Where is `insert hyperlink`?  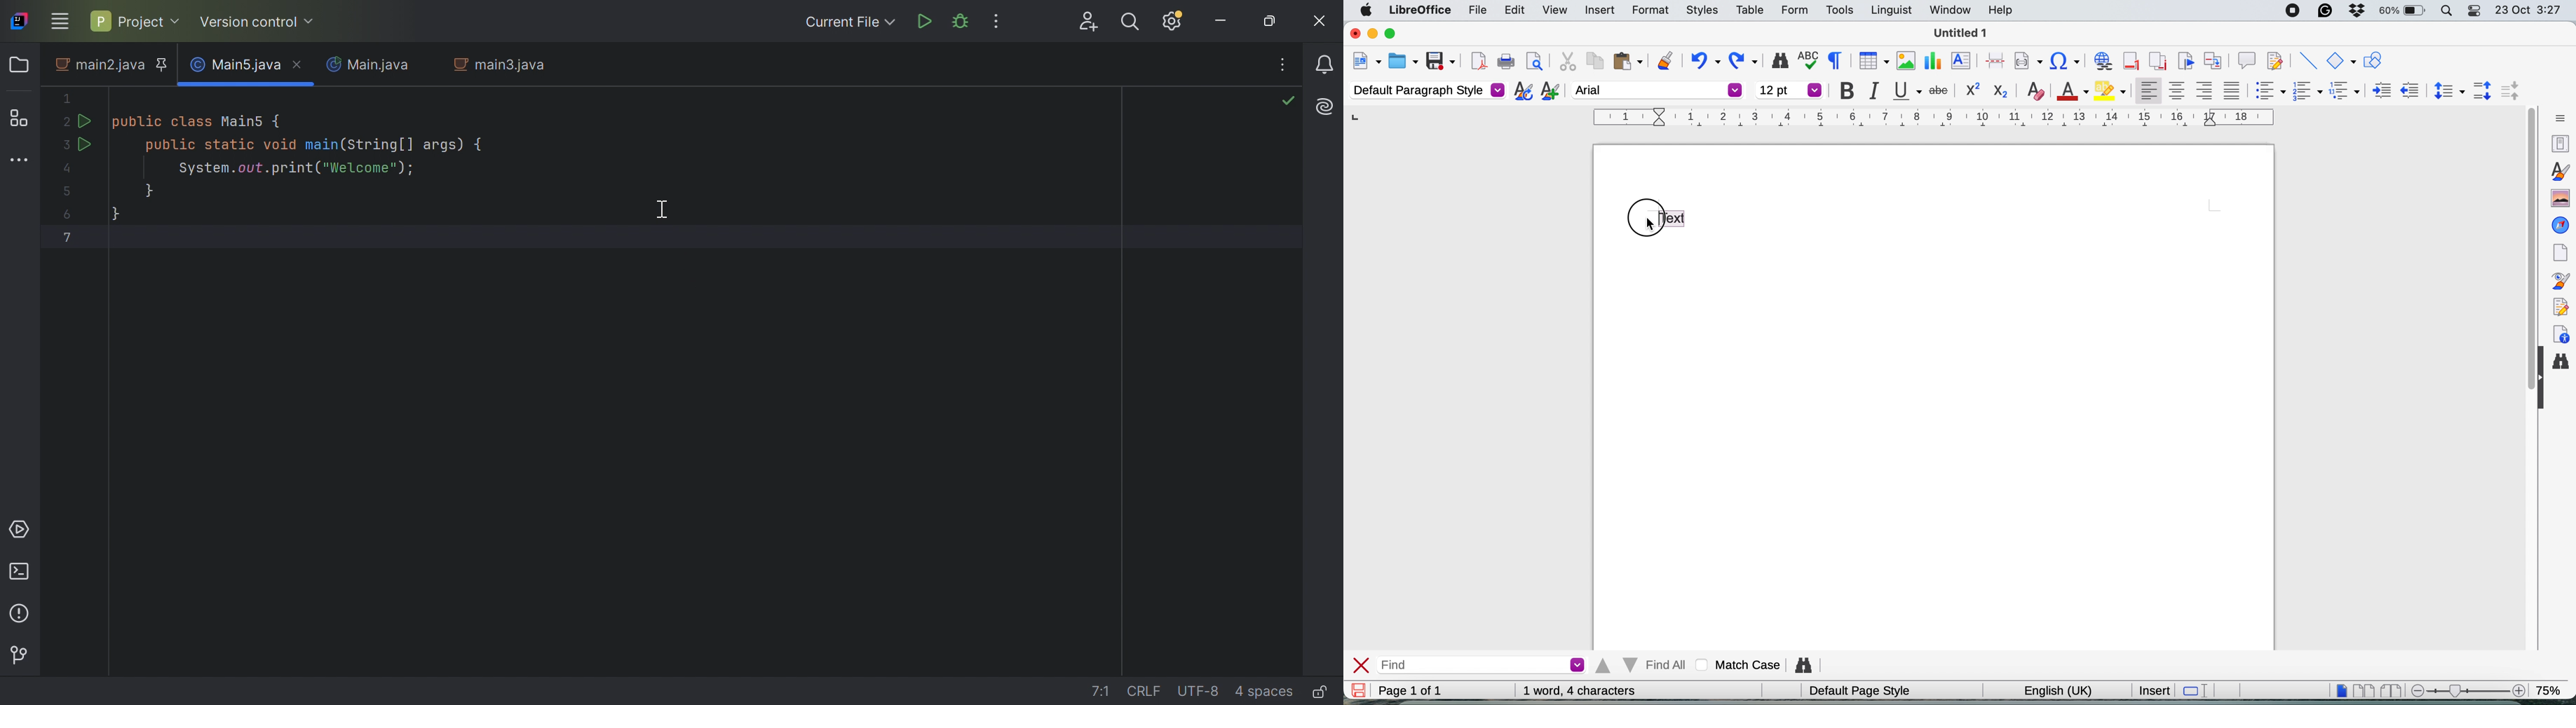 insert hyperlink is located at coordinates (2066, 61).